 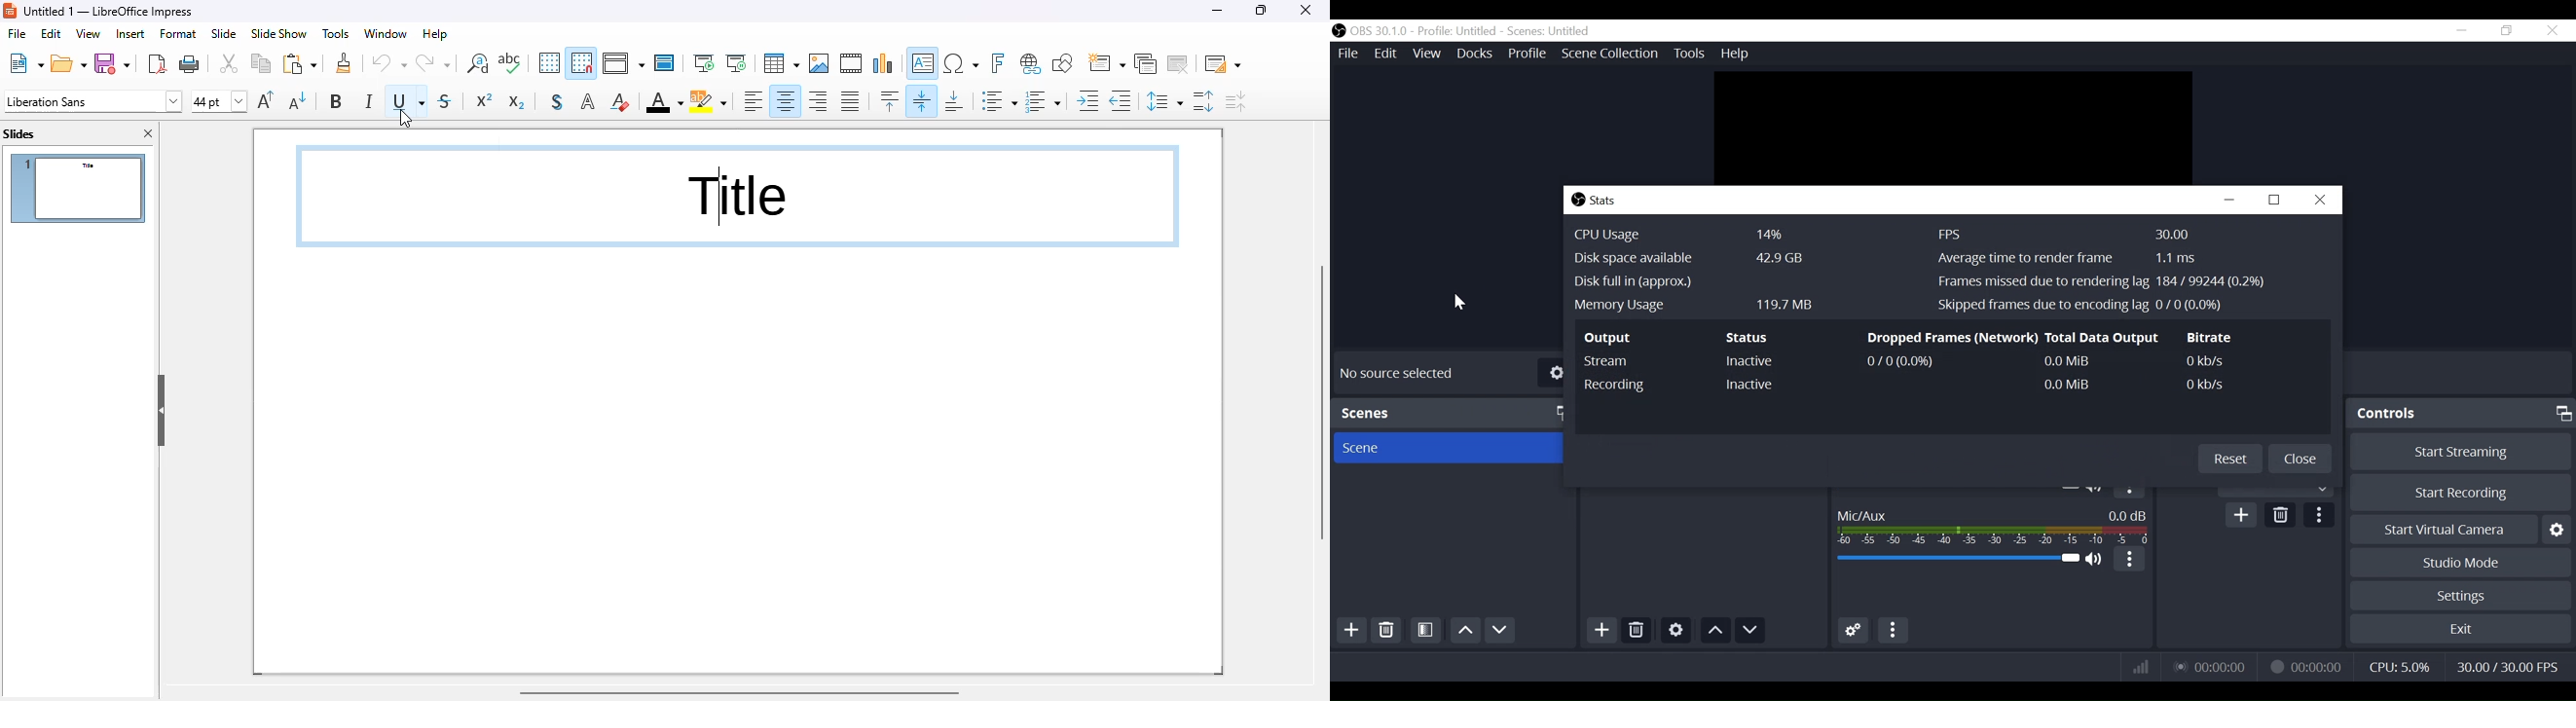 What do you see at coordinates (2109, 234) in the screenshot?
I see `Frame Per Second` at bounding box center [2109, 234].